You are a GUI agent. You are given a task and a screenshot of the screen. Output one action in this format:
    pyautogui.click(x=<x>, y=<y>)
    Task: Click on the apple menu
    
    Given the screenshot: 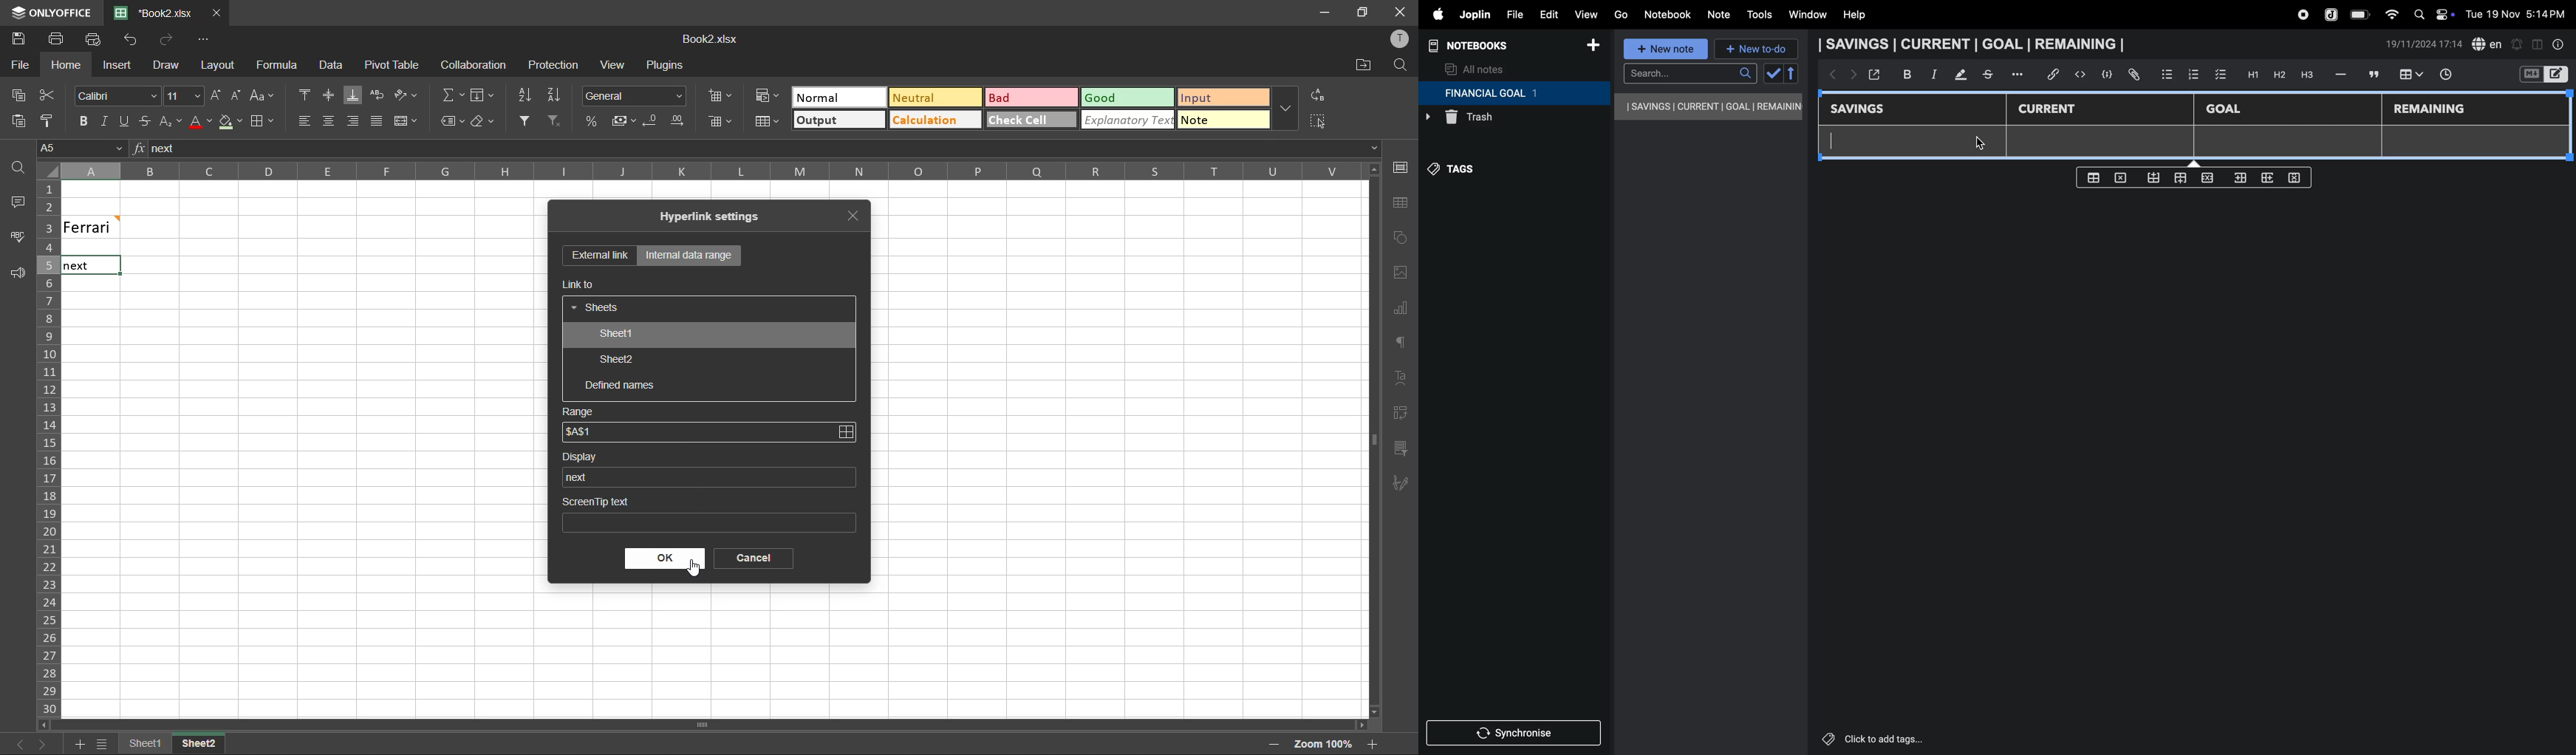 What is the action you would take?
    pyautogui.click(x=1433, y=14)
    